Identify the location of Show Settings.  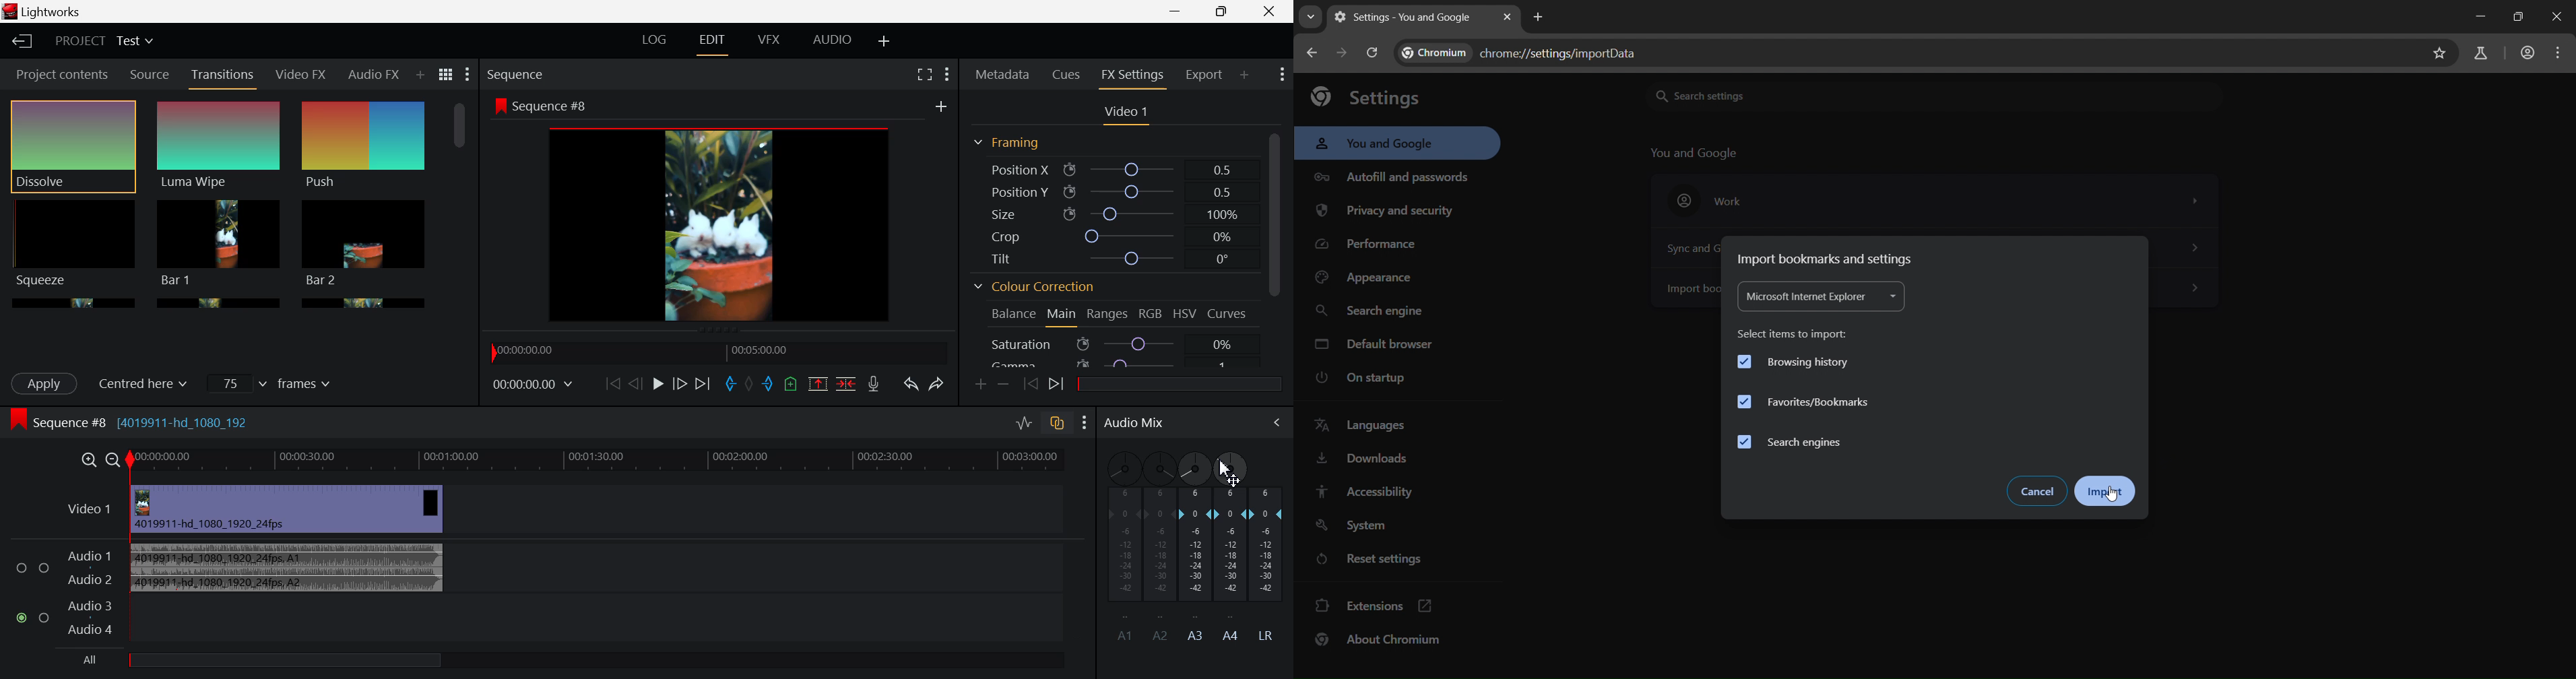
(1085, 424).